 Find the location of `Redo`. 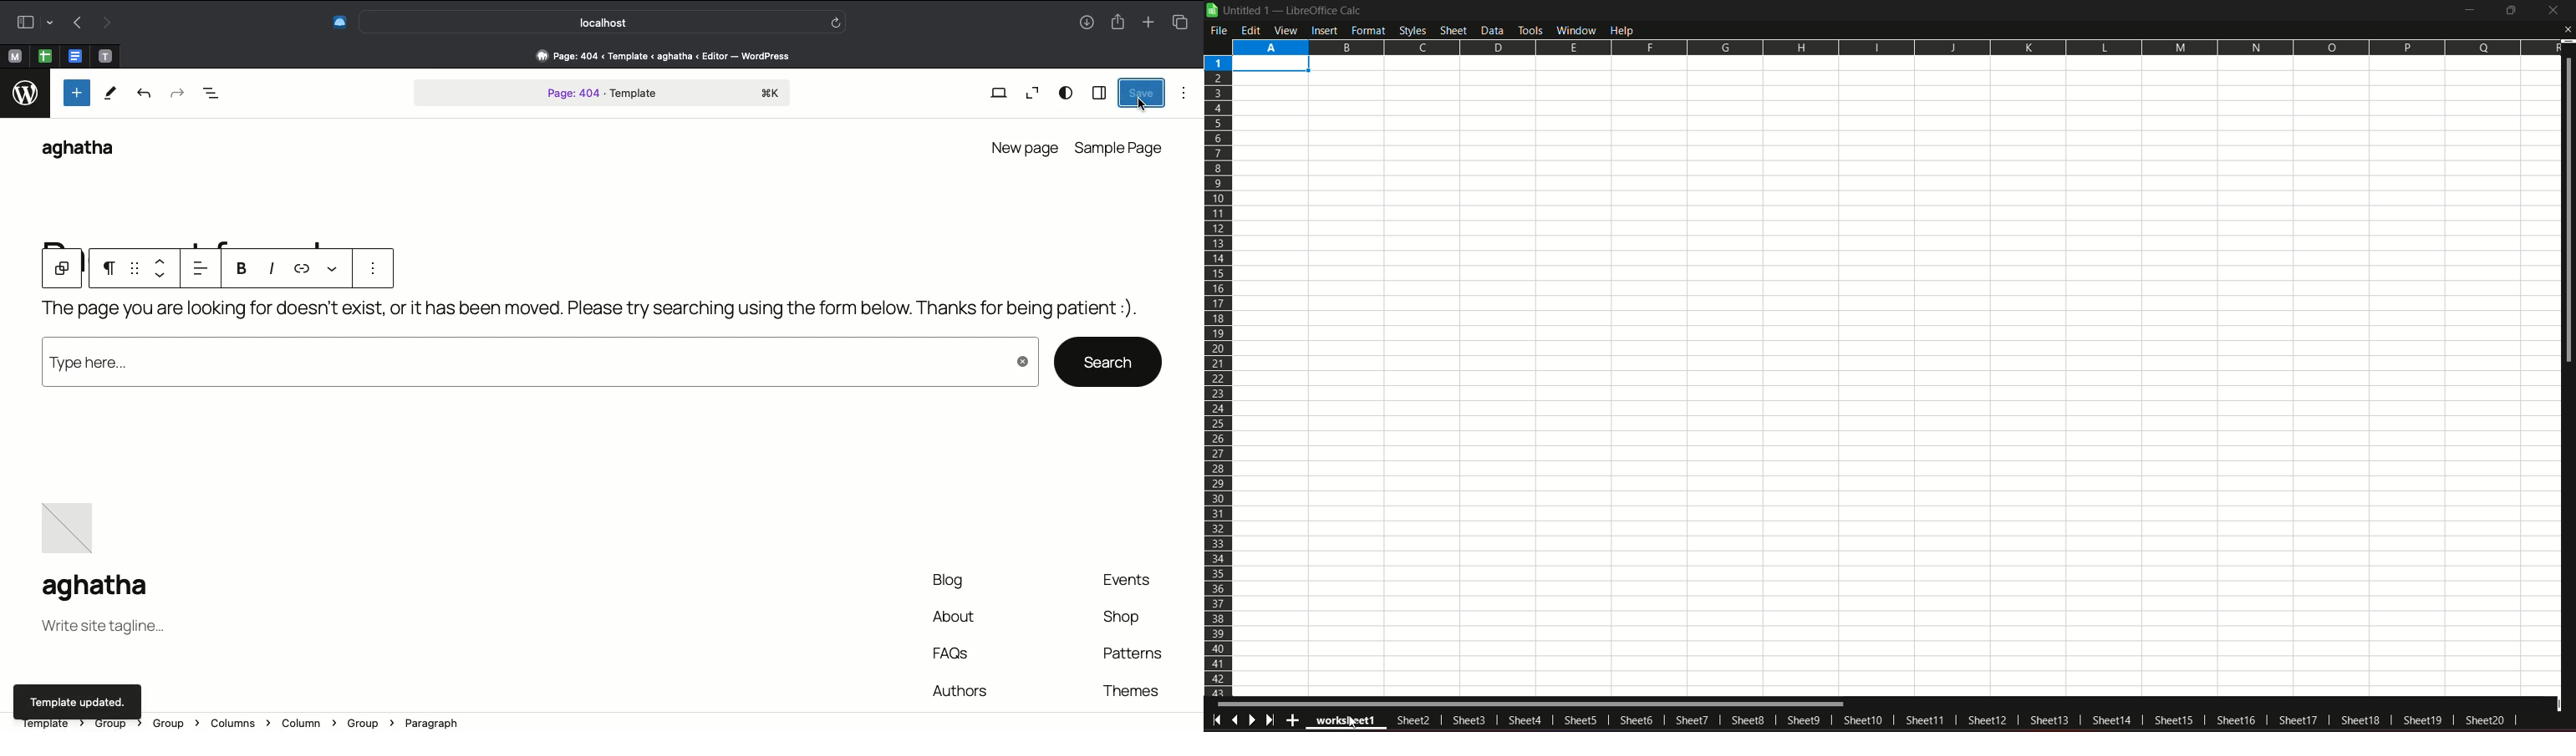

Redo is located at coordinates (176, 94).